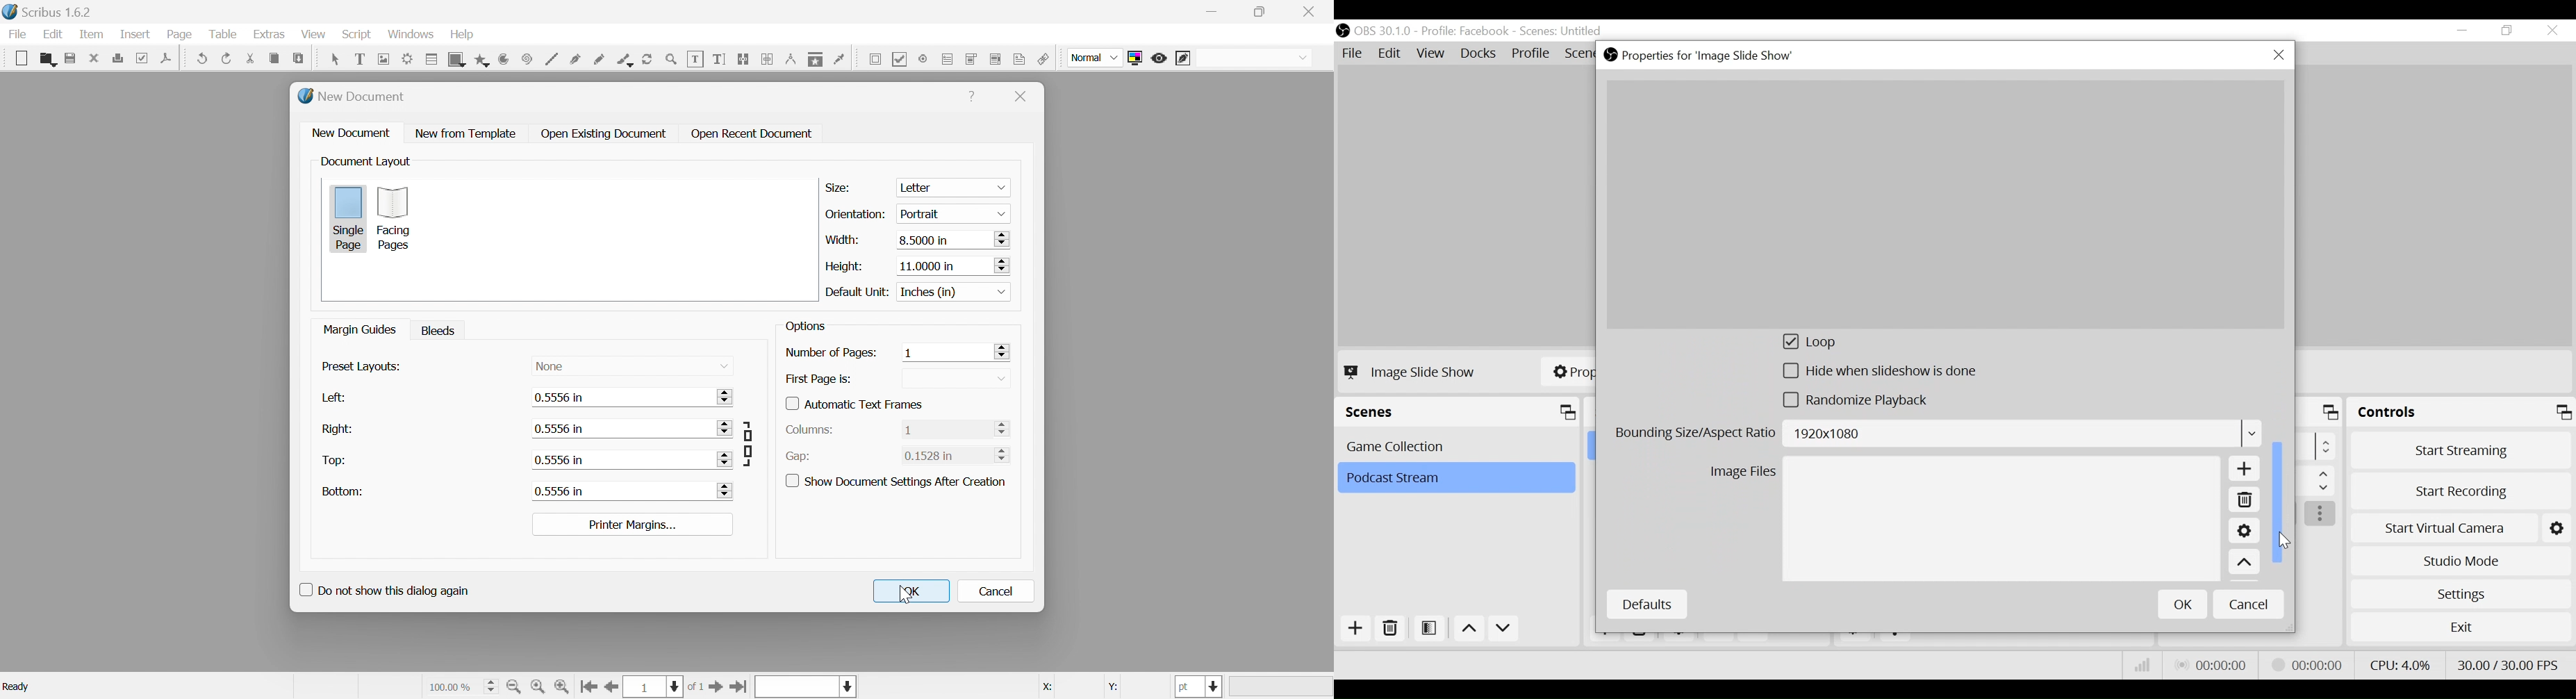  I want to click on Close, so click(2279, 56).